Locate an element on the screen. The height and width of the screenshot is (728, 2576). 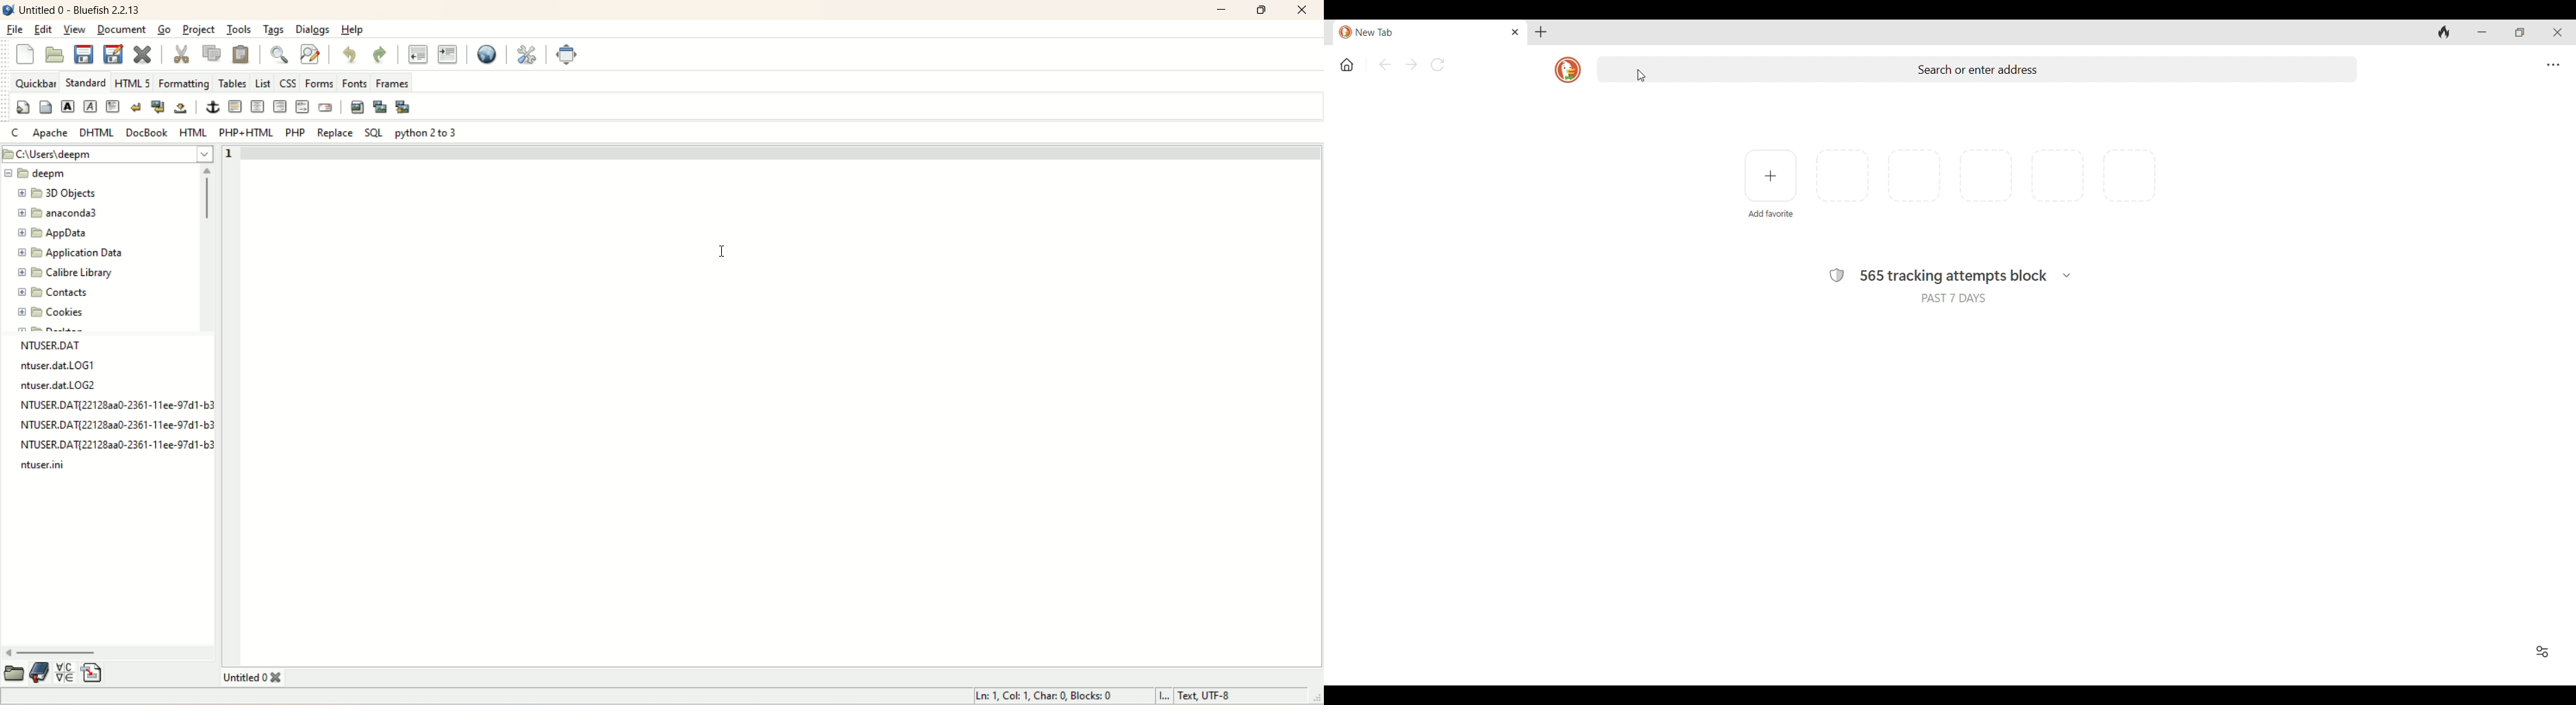
Line number is located at coordinates (237, 153).